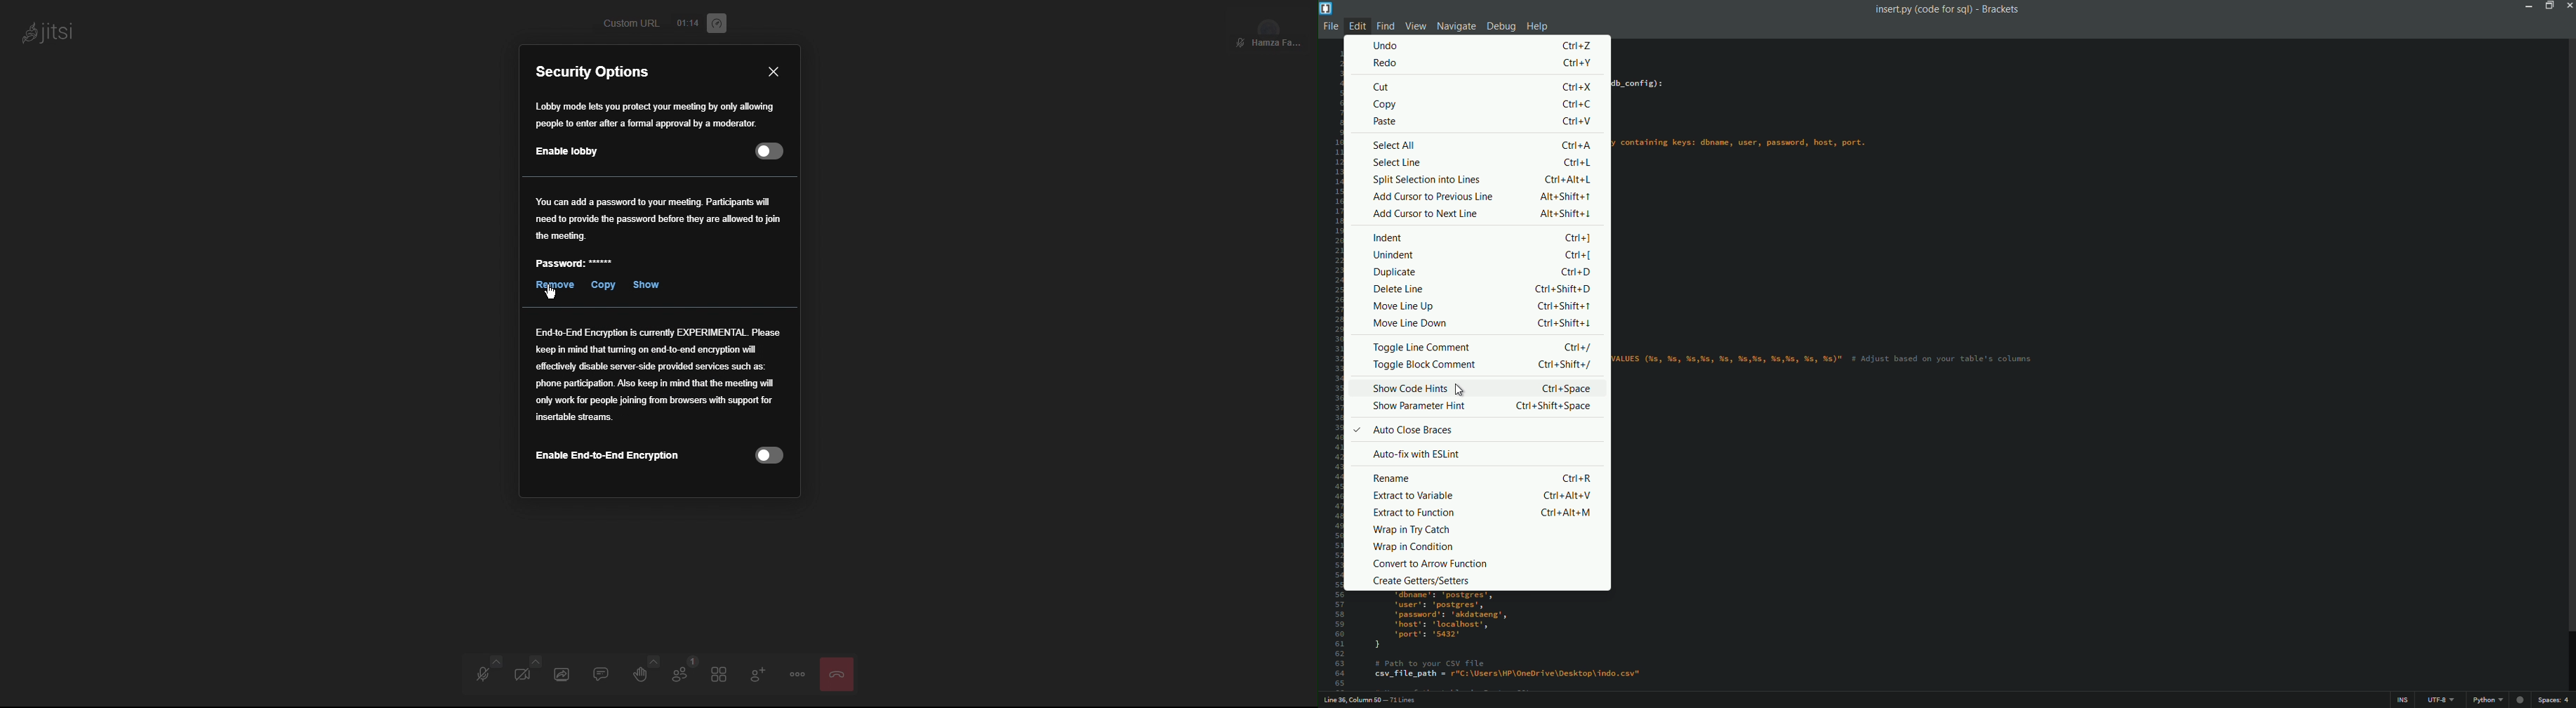 The height and width of the screenshot is (728, 2576). What do you see at coordinates (1410, 530) in the screenshot?
I see `wrap in try catch` at bounding box center [1410, 530].